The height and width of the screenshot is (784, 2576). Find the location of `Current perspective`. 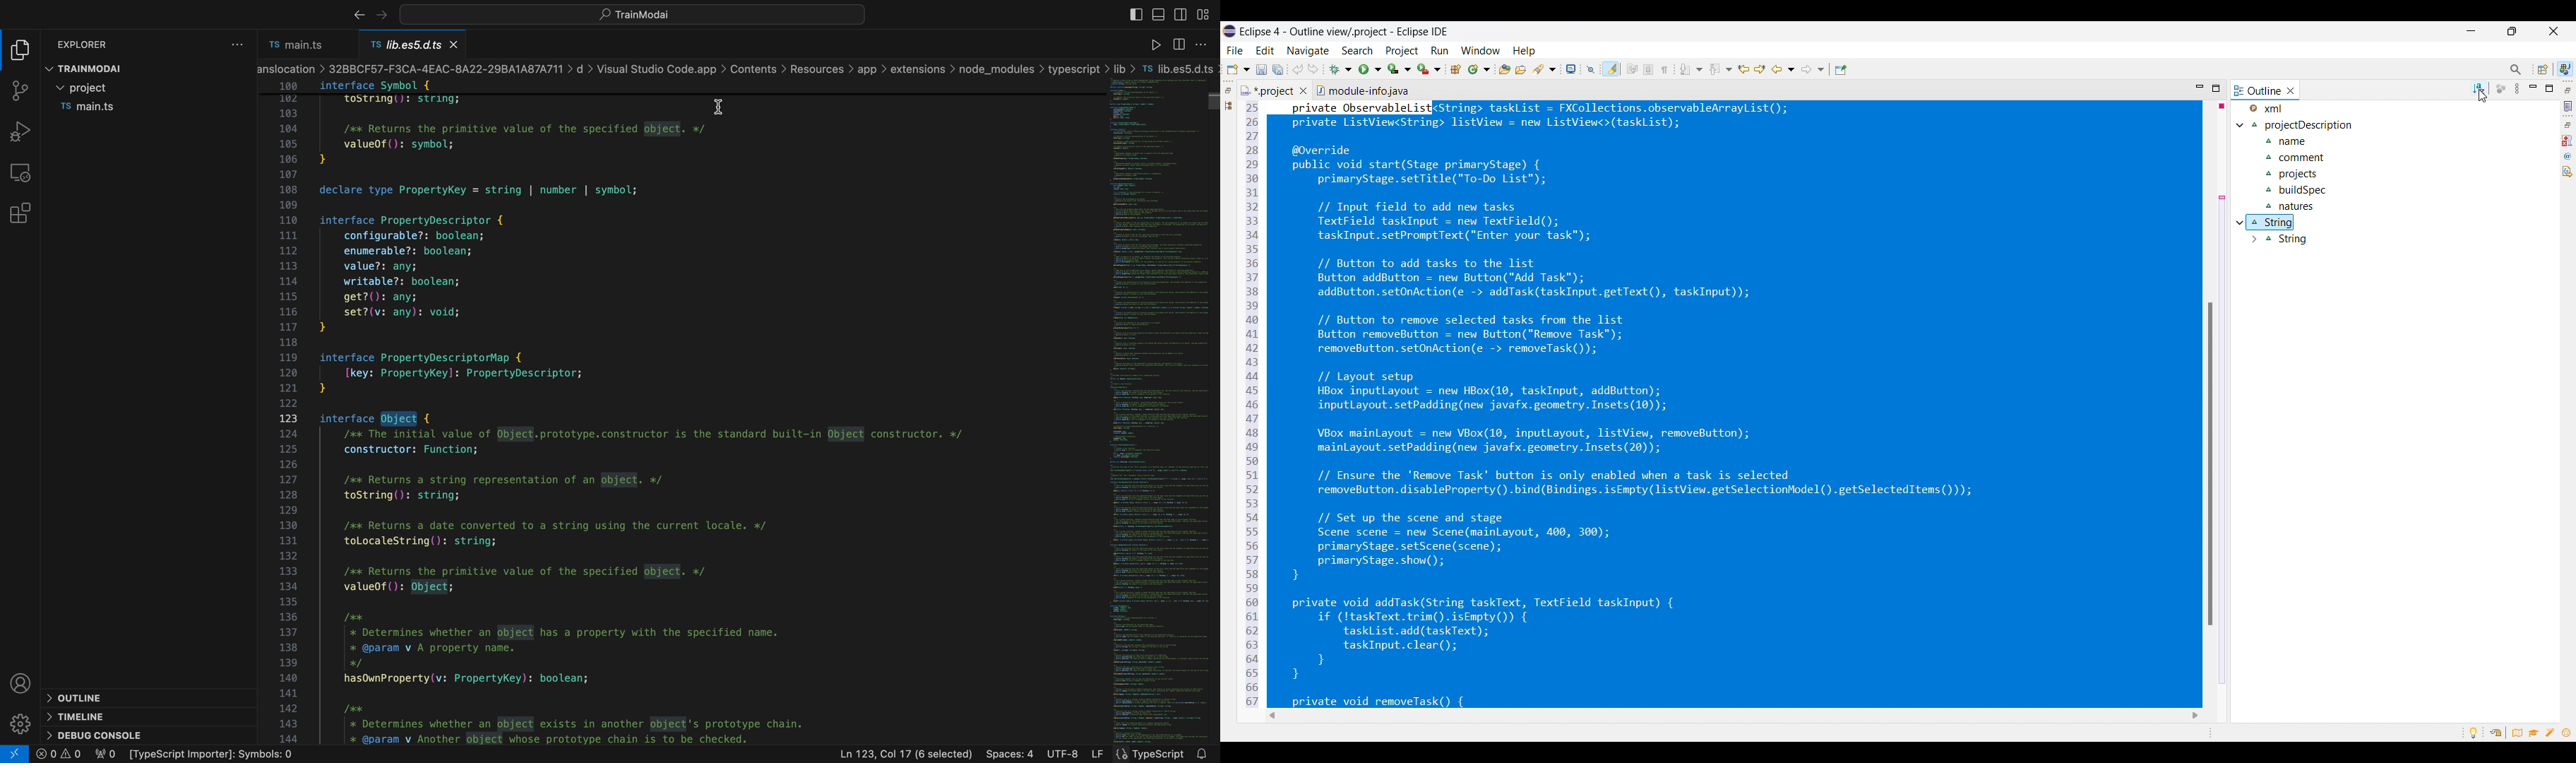

Current perspective is located at coordinates (2565, 69).